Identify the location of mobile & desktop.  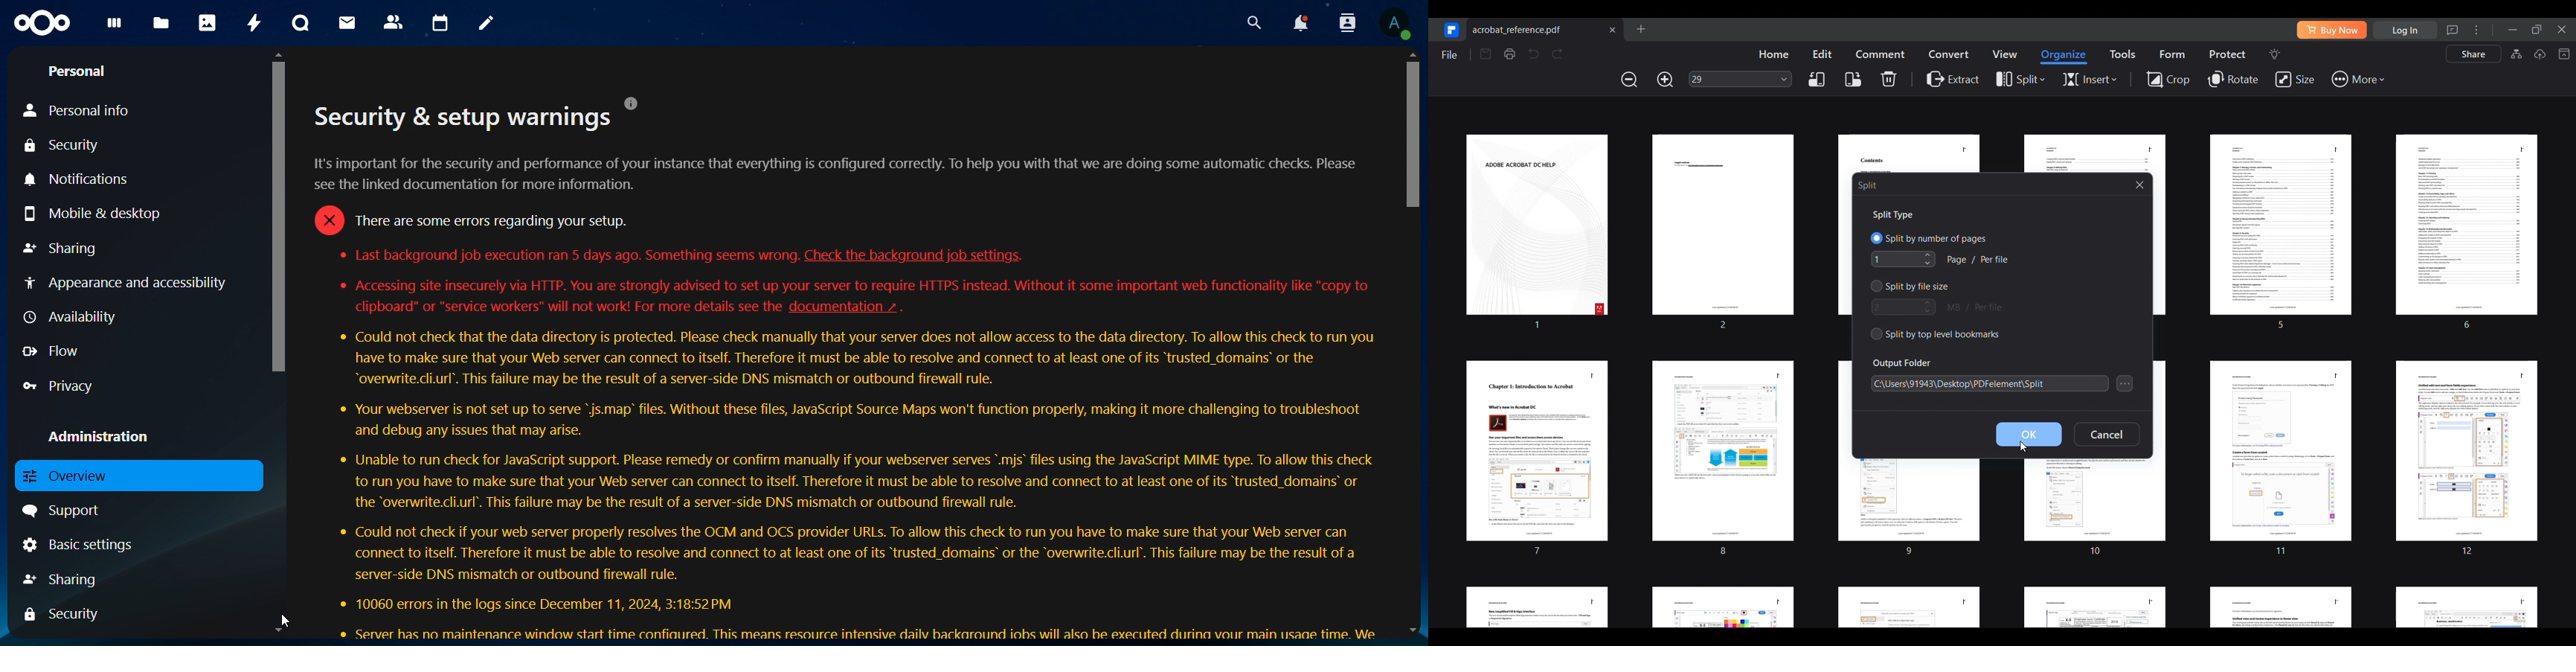
(93, 217).